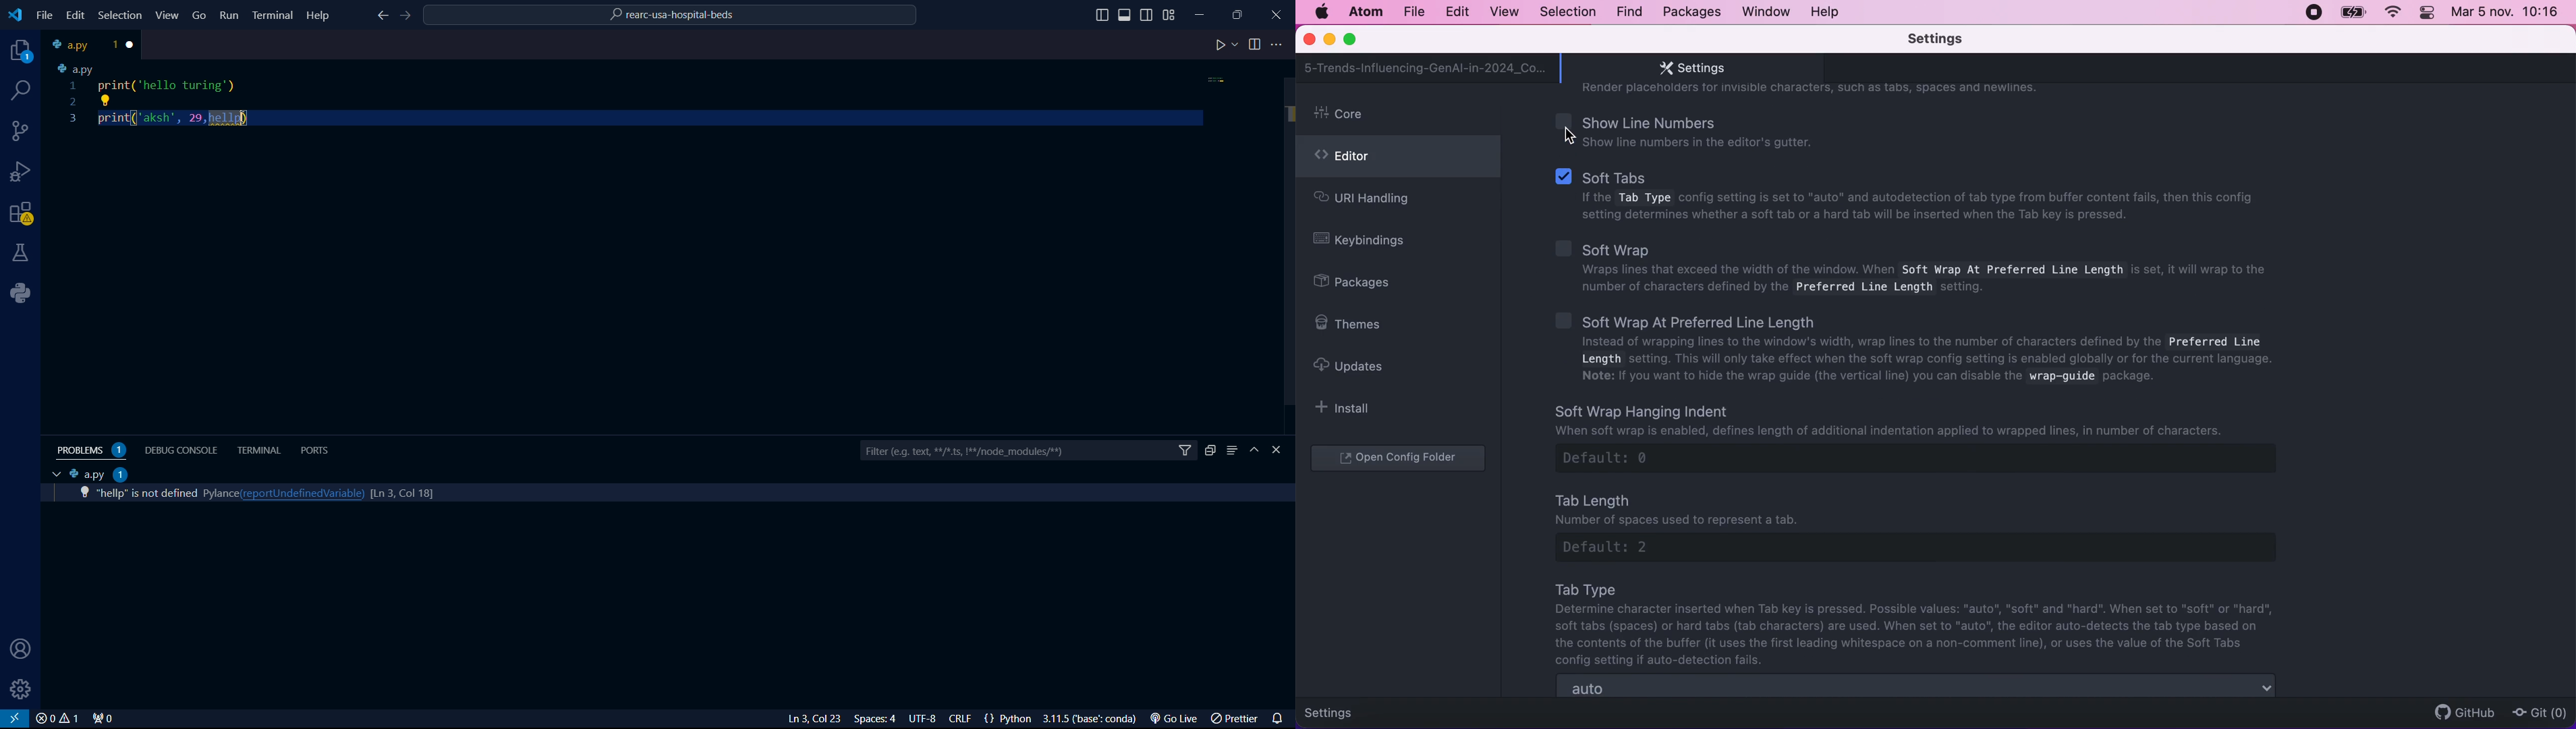 The width and height of the screenshot is (2576, 756). Describe the element at coordinates (1358, 366) in the screenshot. I see `updates` at that location.